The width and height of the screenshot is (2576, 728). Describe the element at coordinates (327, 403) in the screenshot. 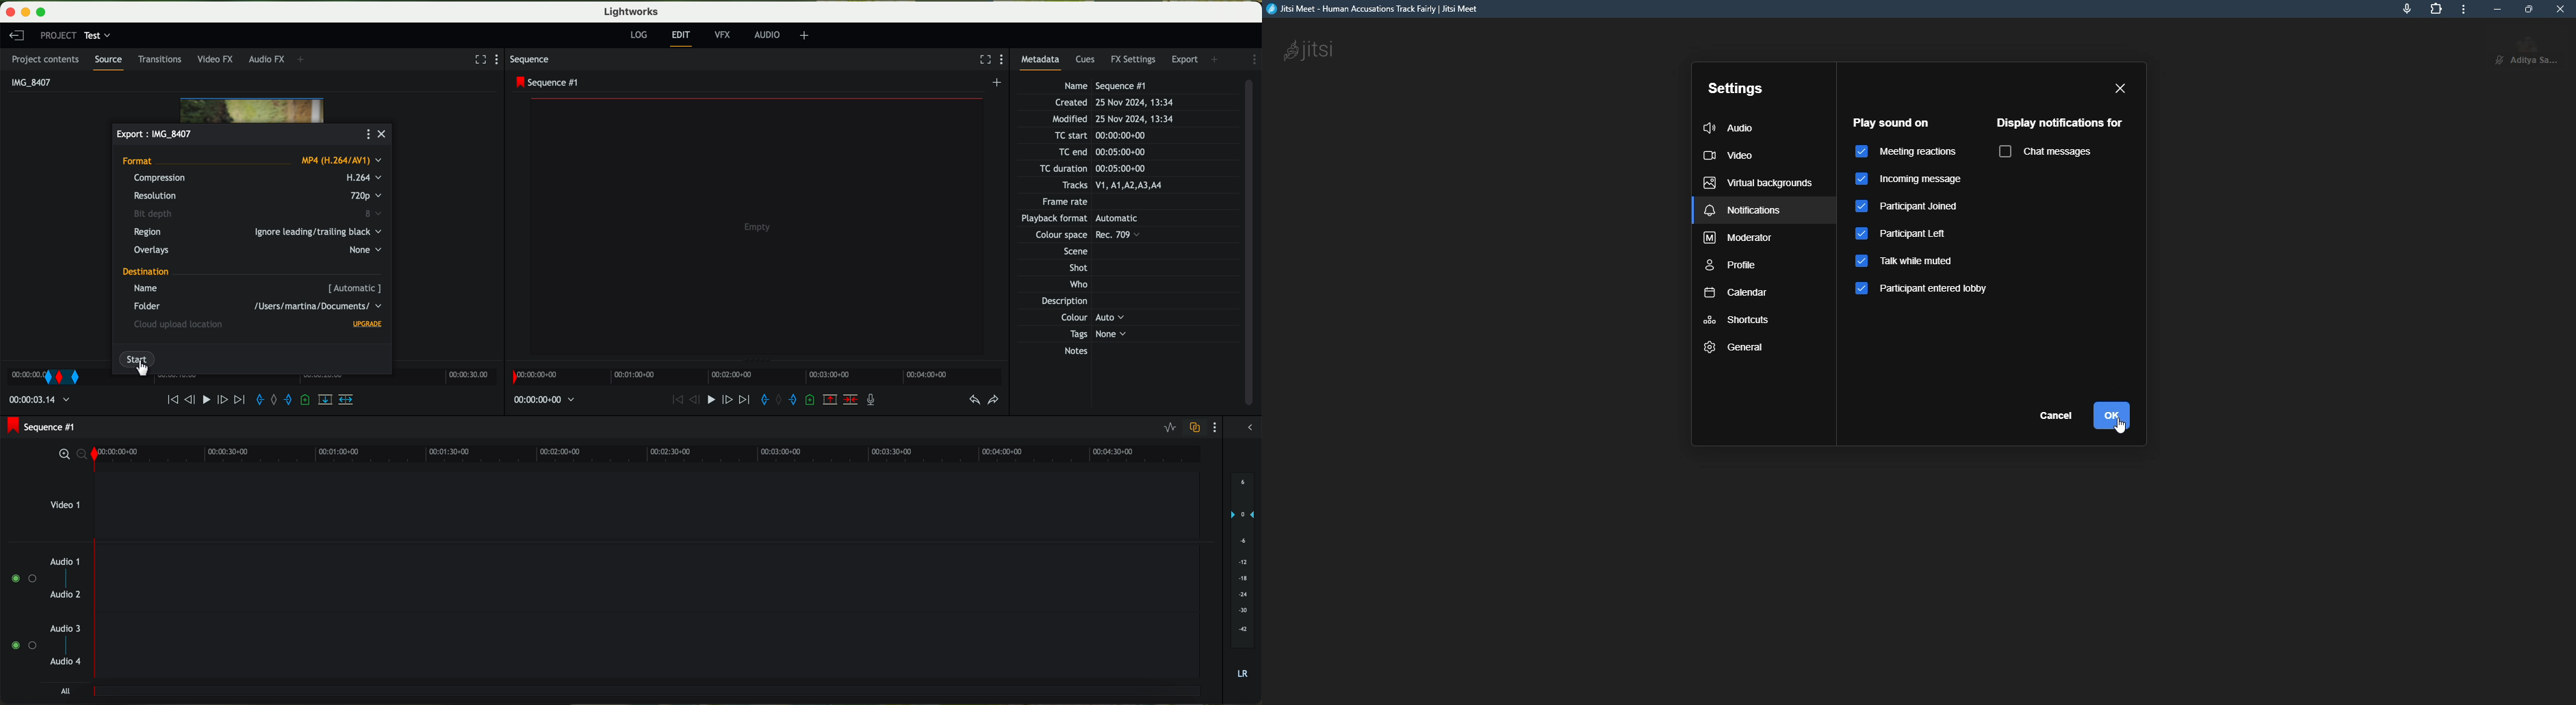

I see `replace into the target sequence` at that location.